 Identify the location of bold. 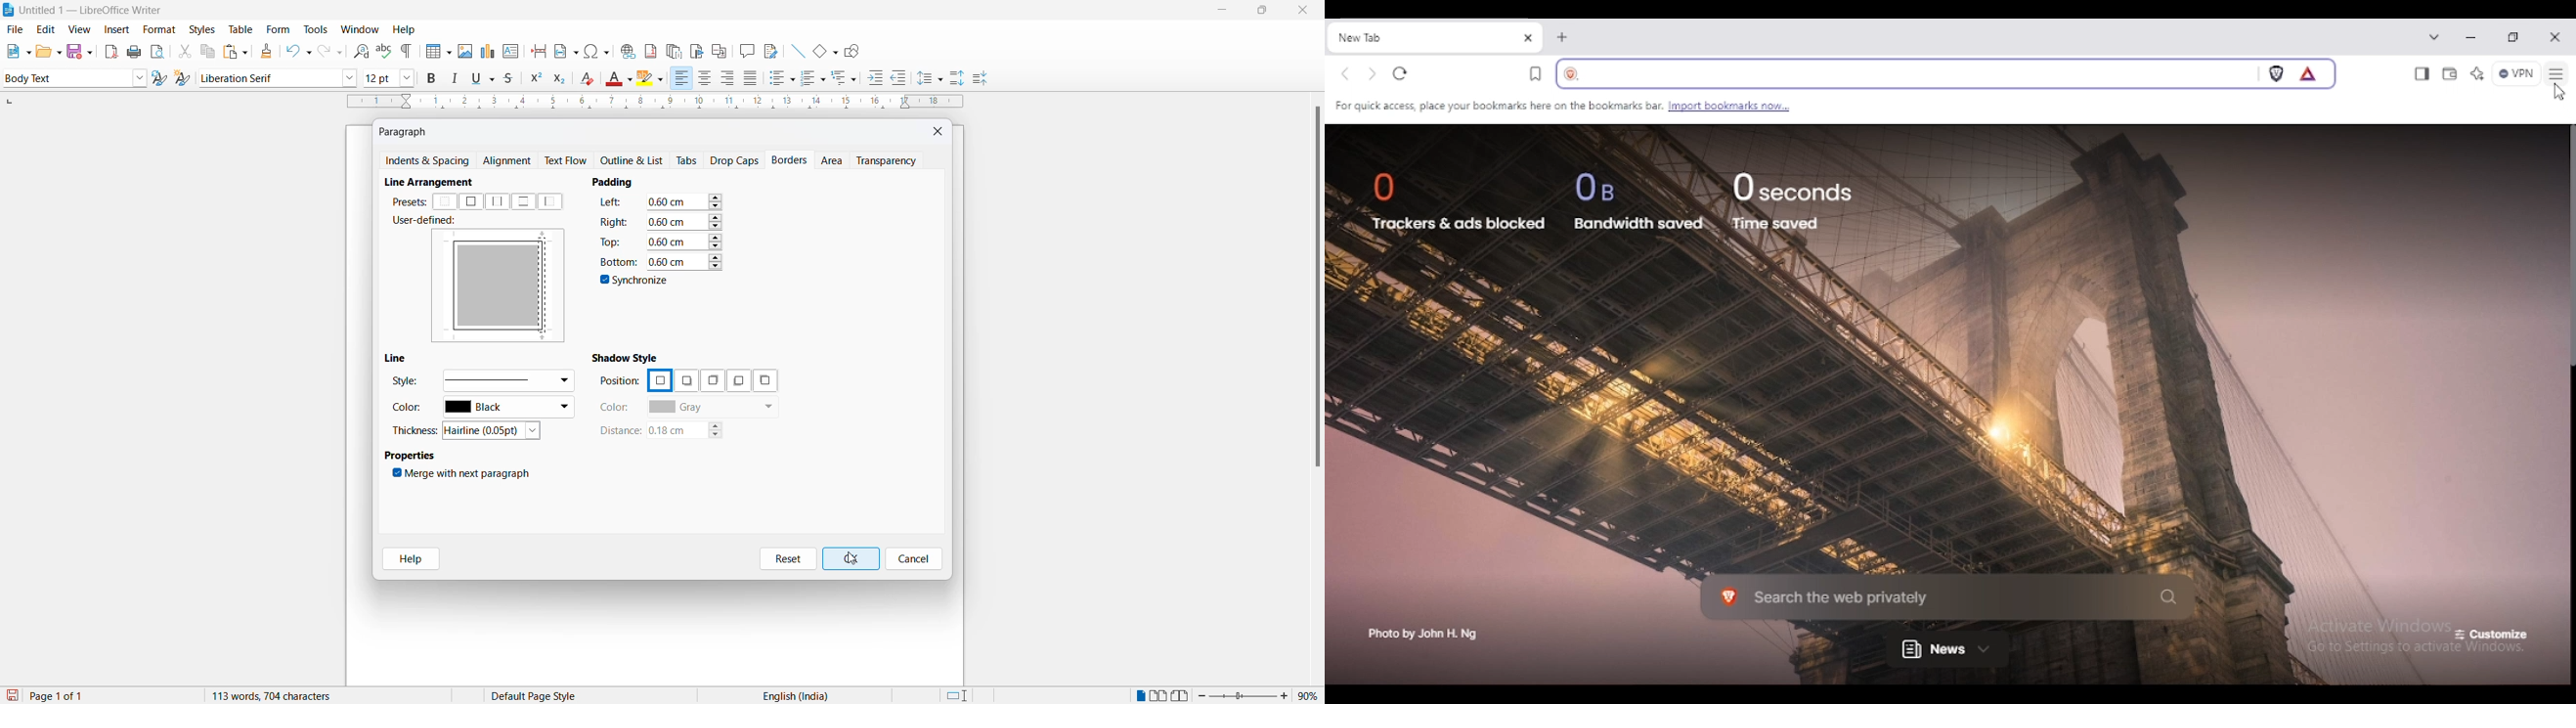
(432, 79).